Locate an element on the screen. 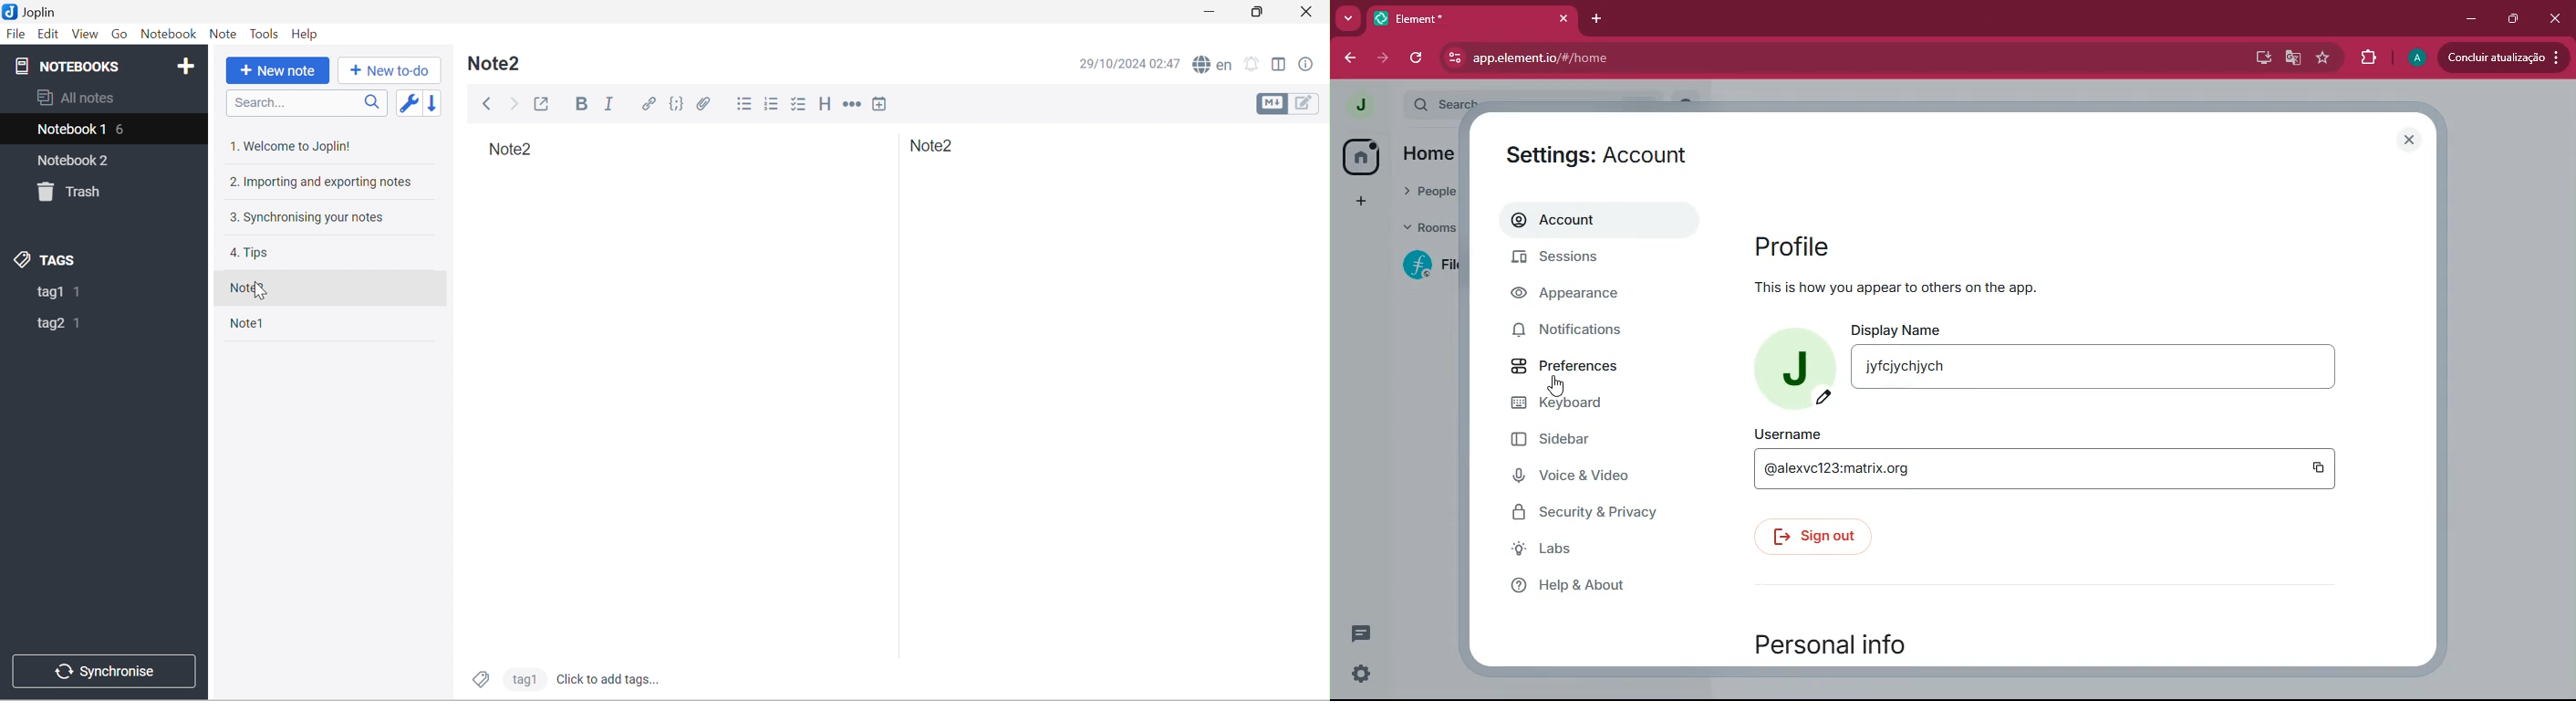 This screenshot has width=2576, height=728. 29/10/2024 02:47 is located at coordinates (1128, 63).